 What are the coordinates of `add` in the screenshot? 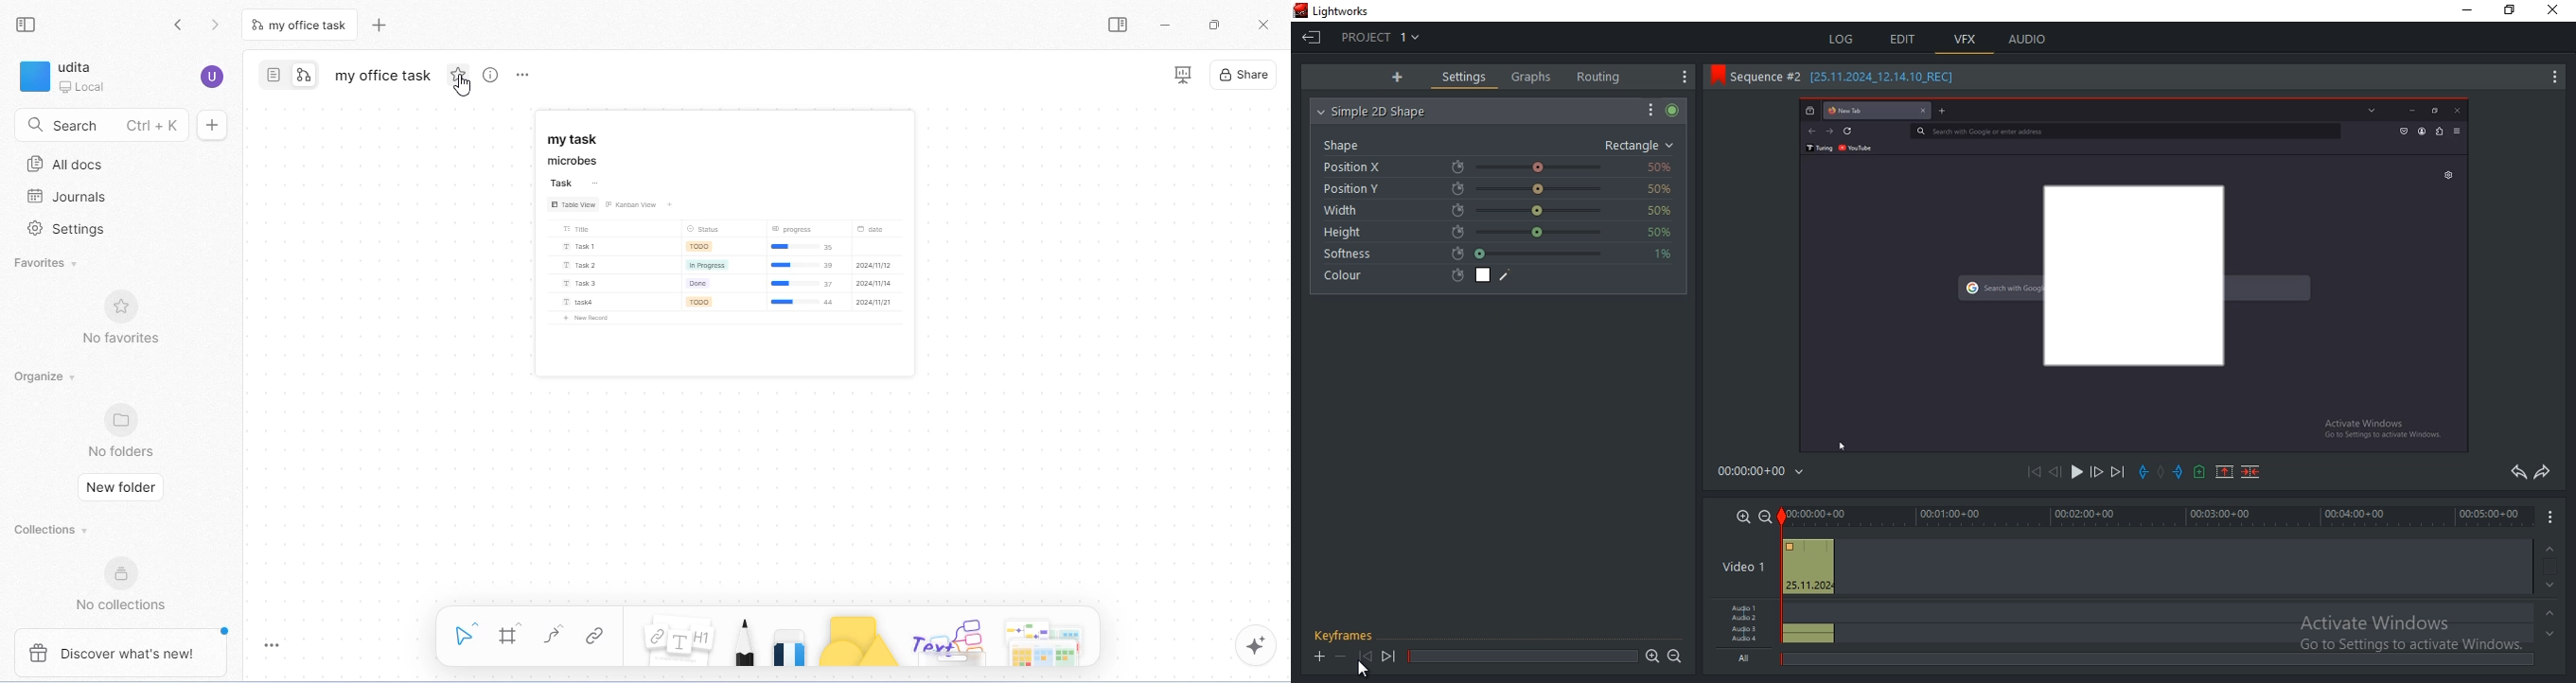 It's located at (1398, 77).